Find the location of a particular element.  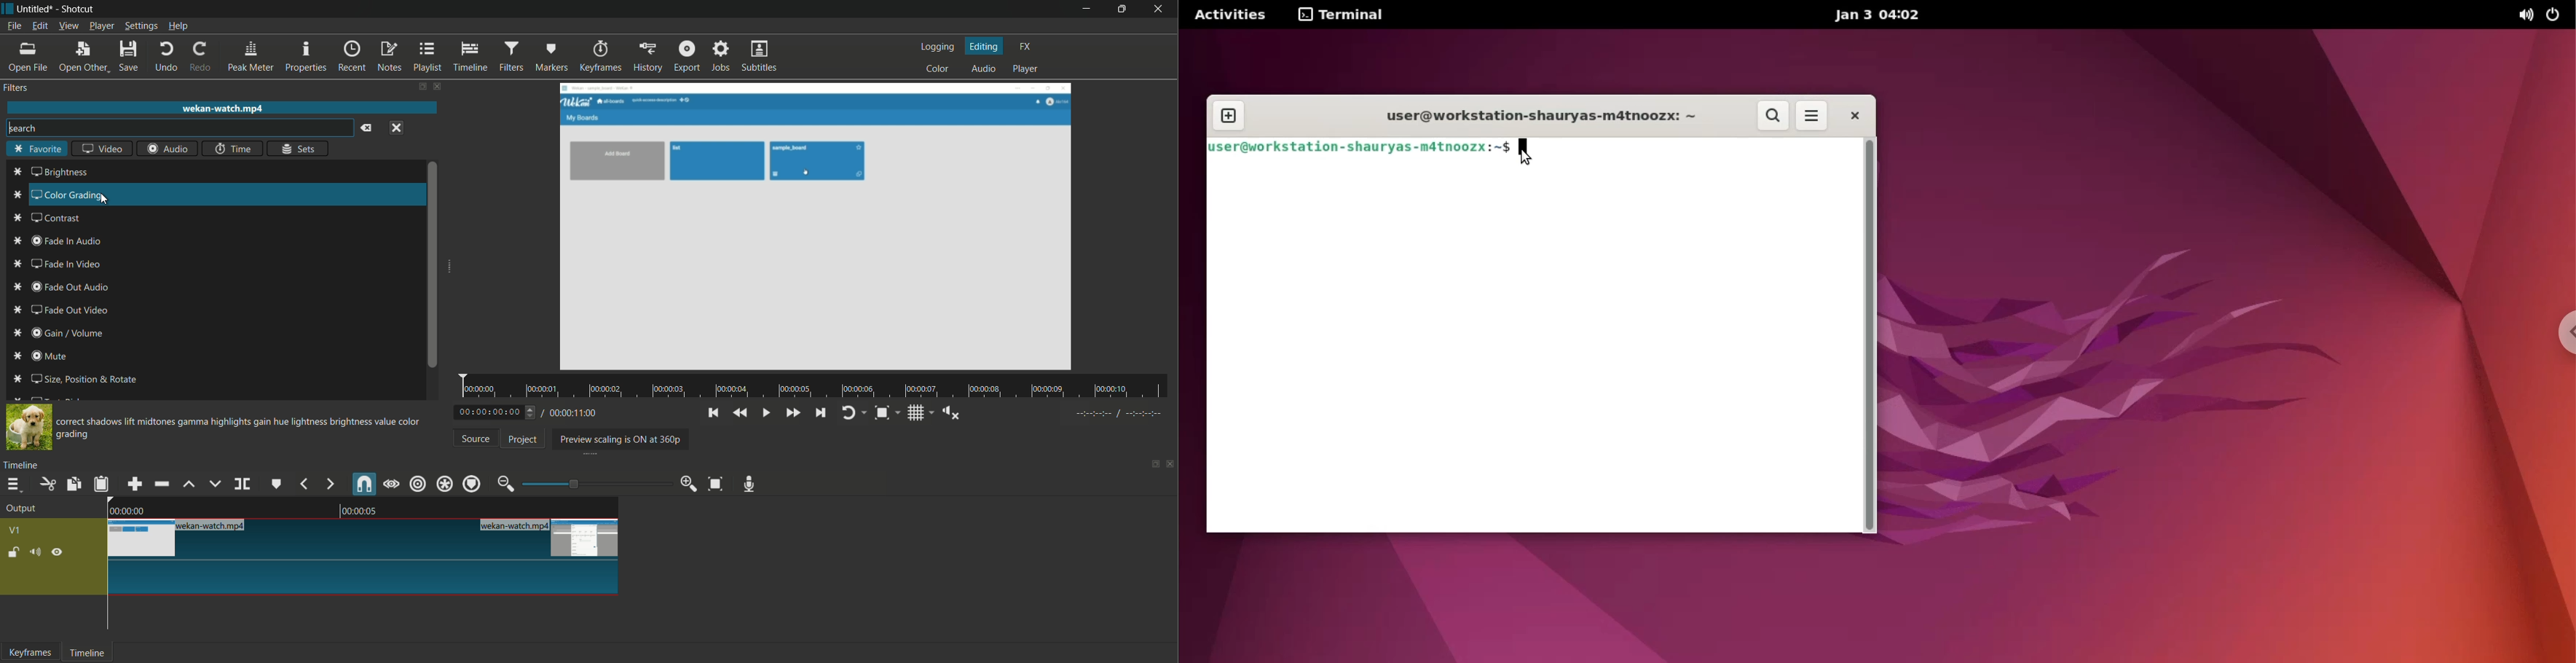

more options is located at coordinates (1813, 115).